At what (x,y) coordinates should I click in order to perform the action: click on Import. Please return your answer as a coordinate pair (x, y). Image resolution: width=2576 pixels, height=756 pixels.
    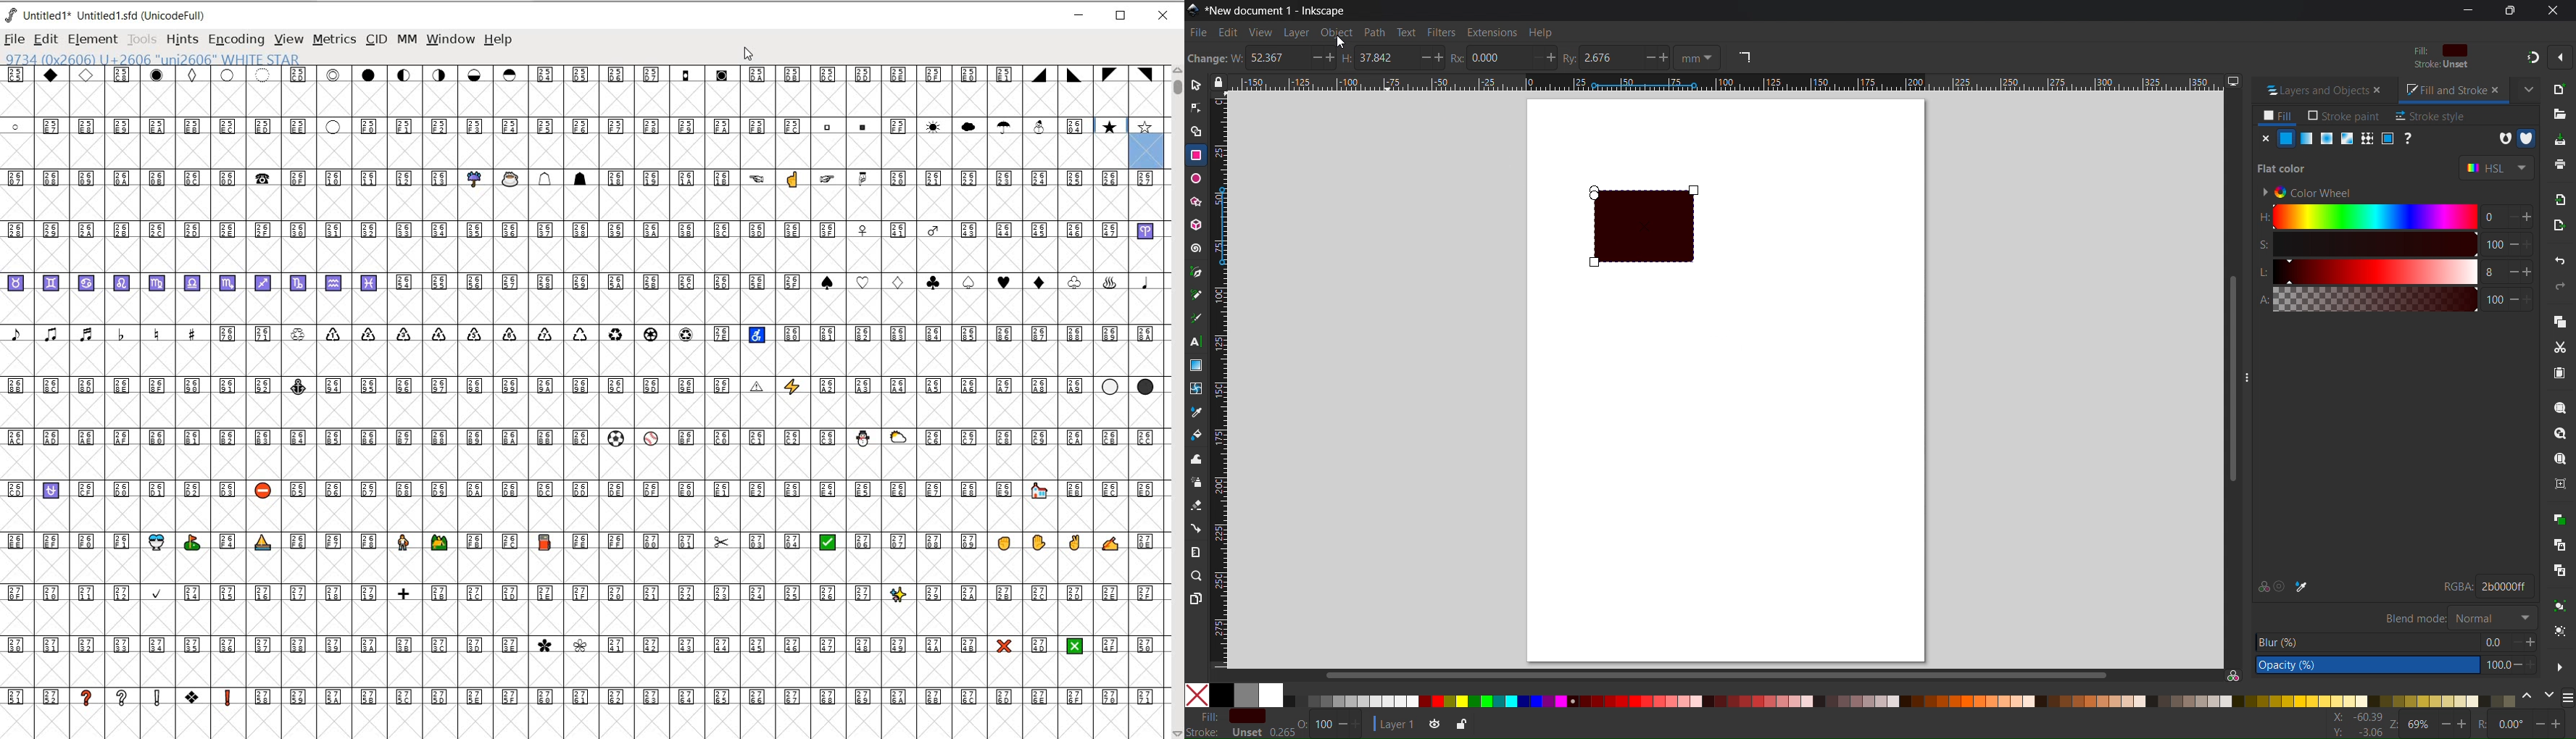
    Looking at the image, I should click on (2560, 199).